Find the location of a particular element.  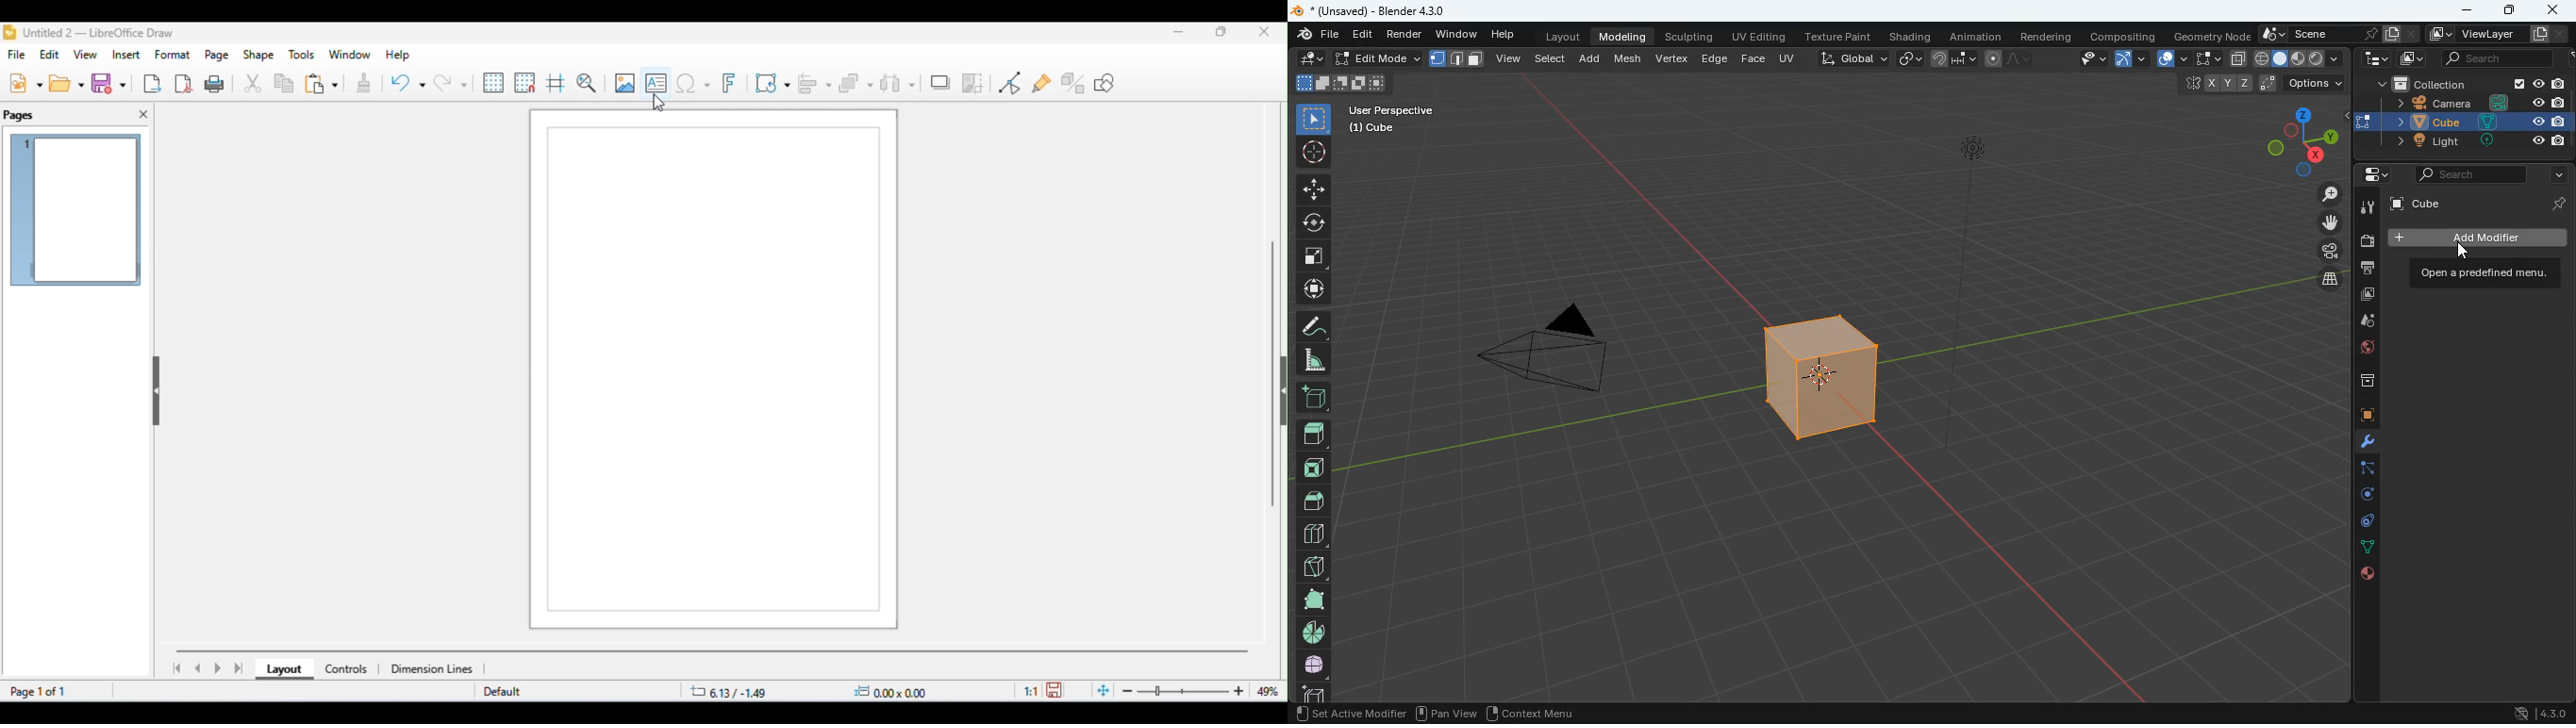

shape is located at coordinates (1313, 599).